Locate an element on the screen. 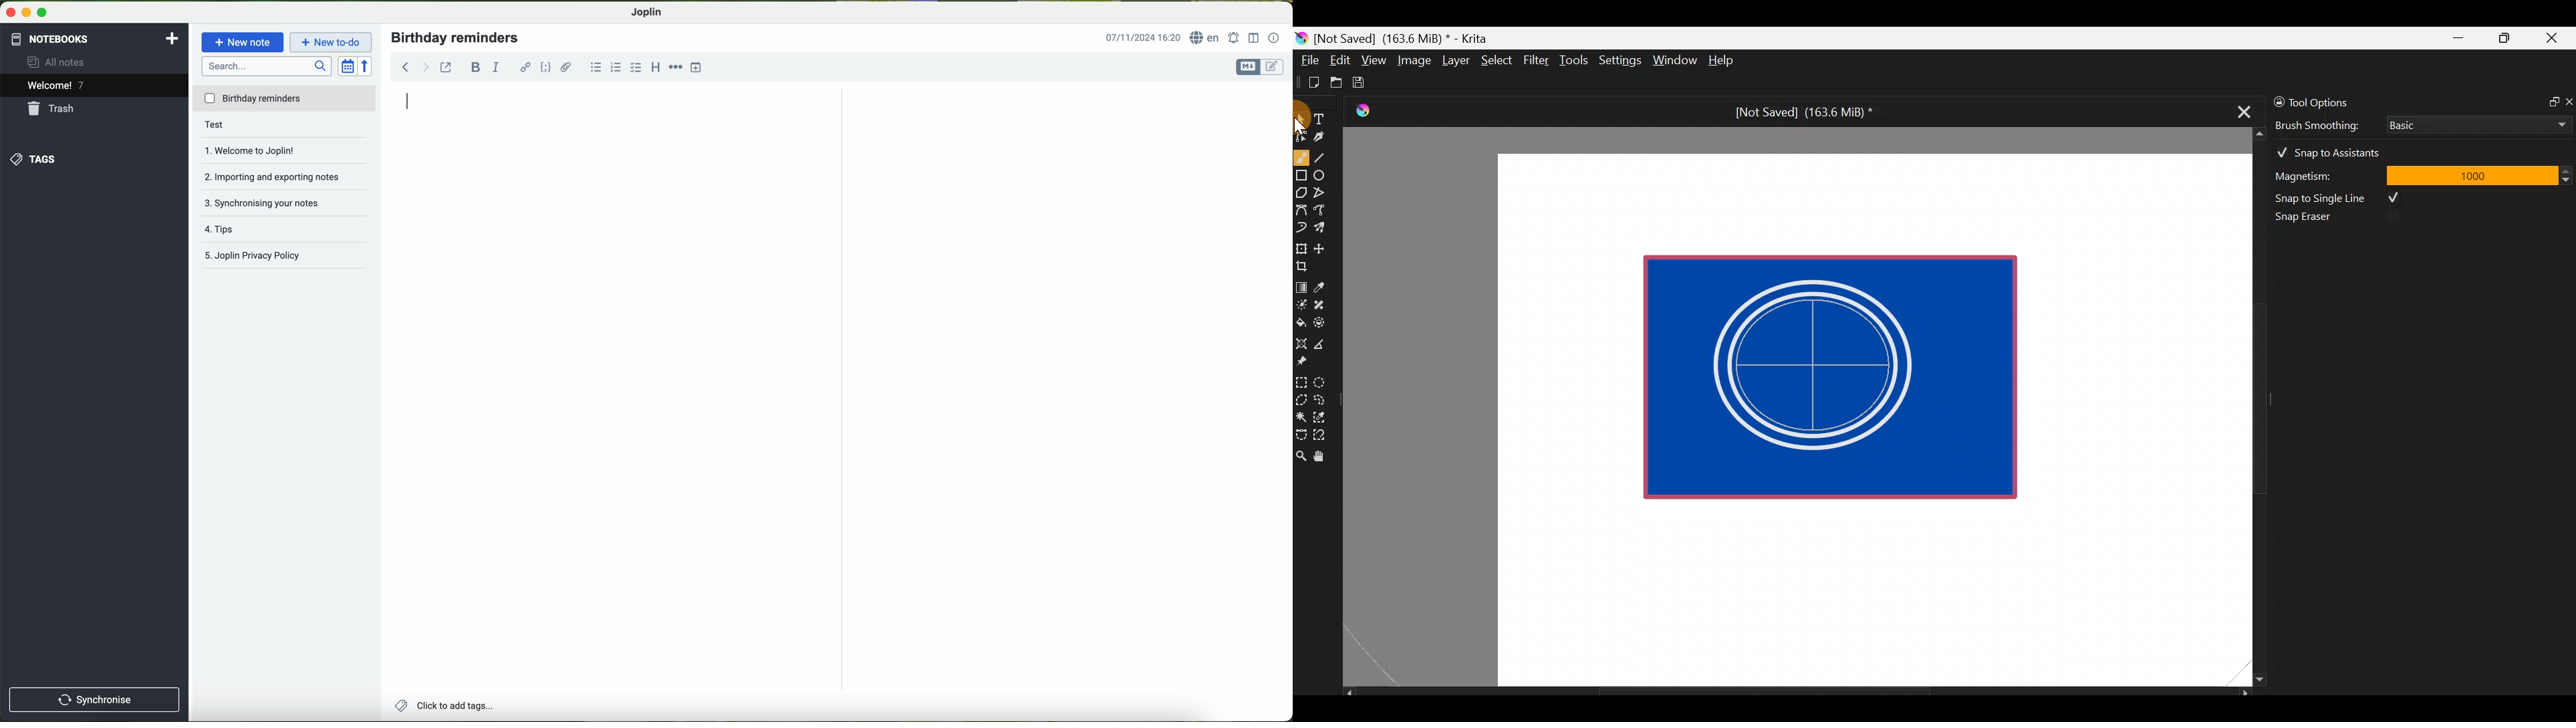 Image resolution: width=2576 pixels, height=728 pixels. Rectangular selection tool is located at coordinates (1304, 380).